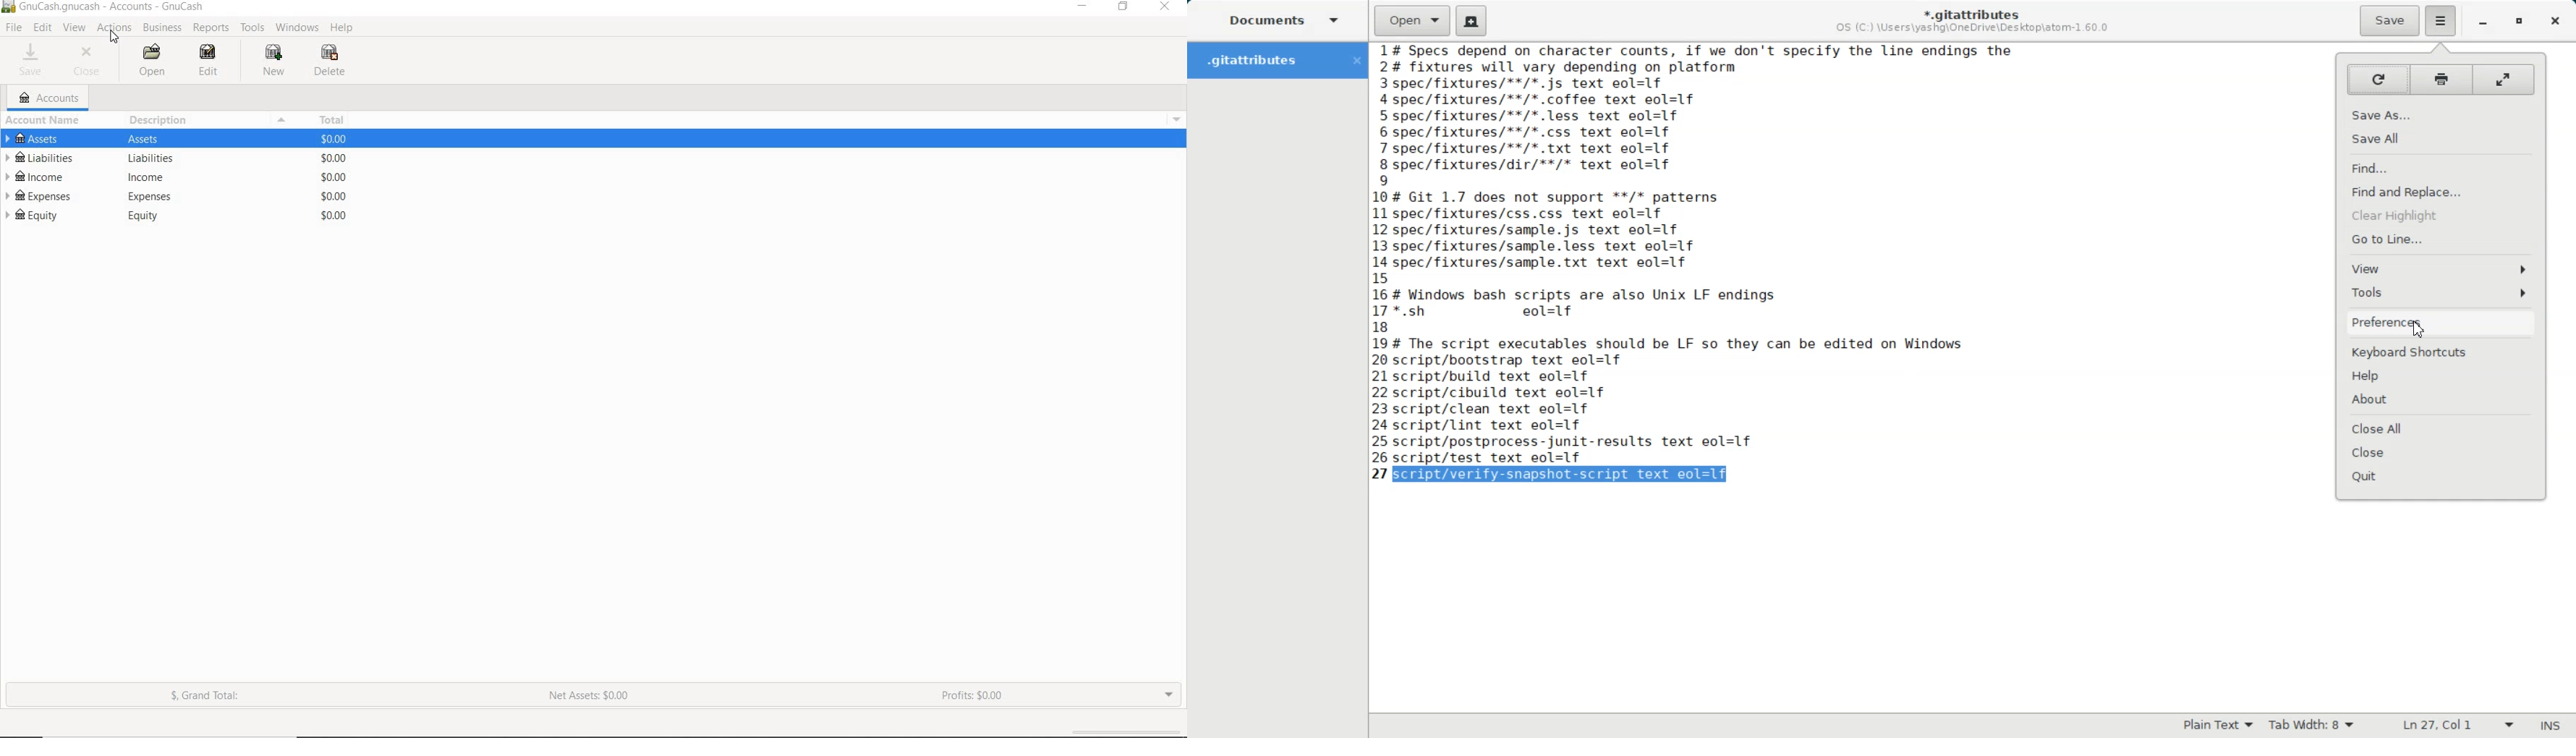 This screenshot has width=2576, height=756. What do you see at coordinates (162, 28) in the screenshot?
I see `BUSINESS` at bounding box center [162, 28].